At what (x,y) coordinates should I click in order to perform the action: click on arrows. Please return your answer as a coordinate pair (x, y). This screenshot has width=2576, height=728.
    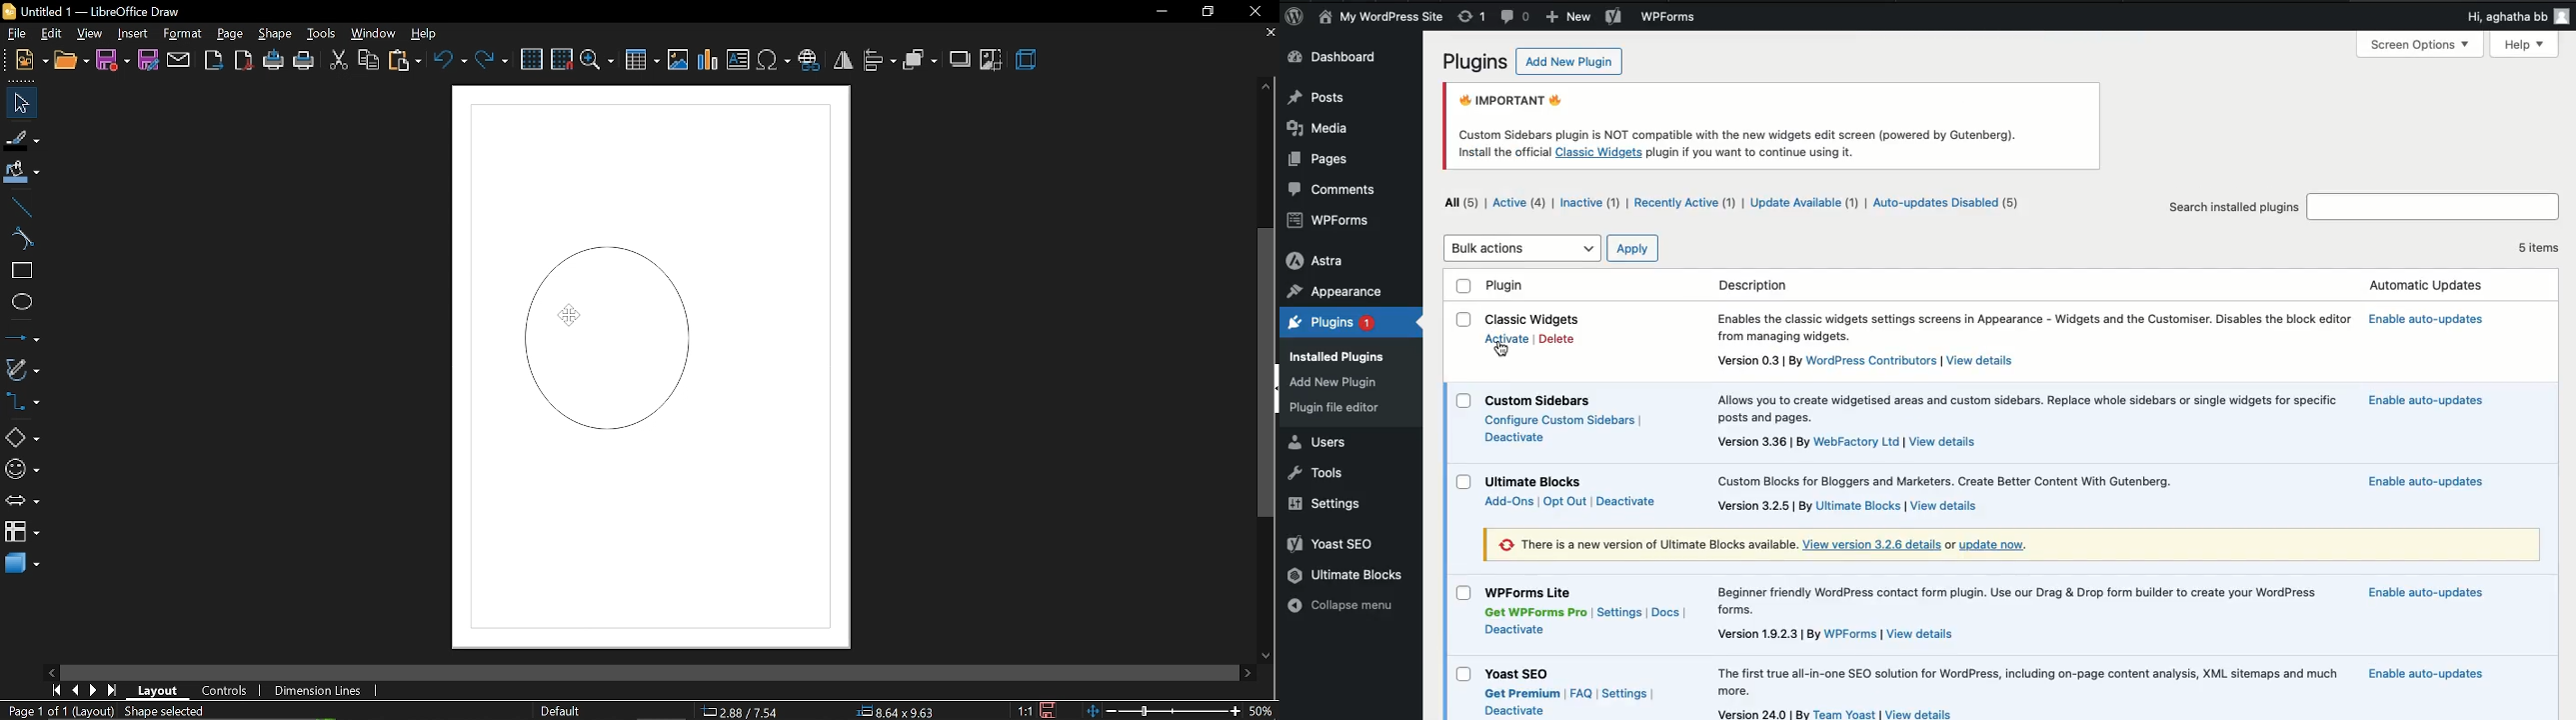
    Looking at the image, I should click on (22, 501).